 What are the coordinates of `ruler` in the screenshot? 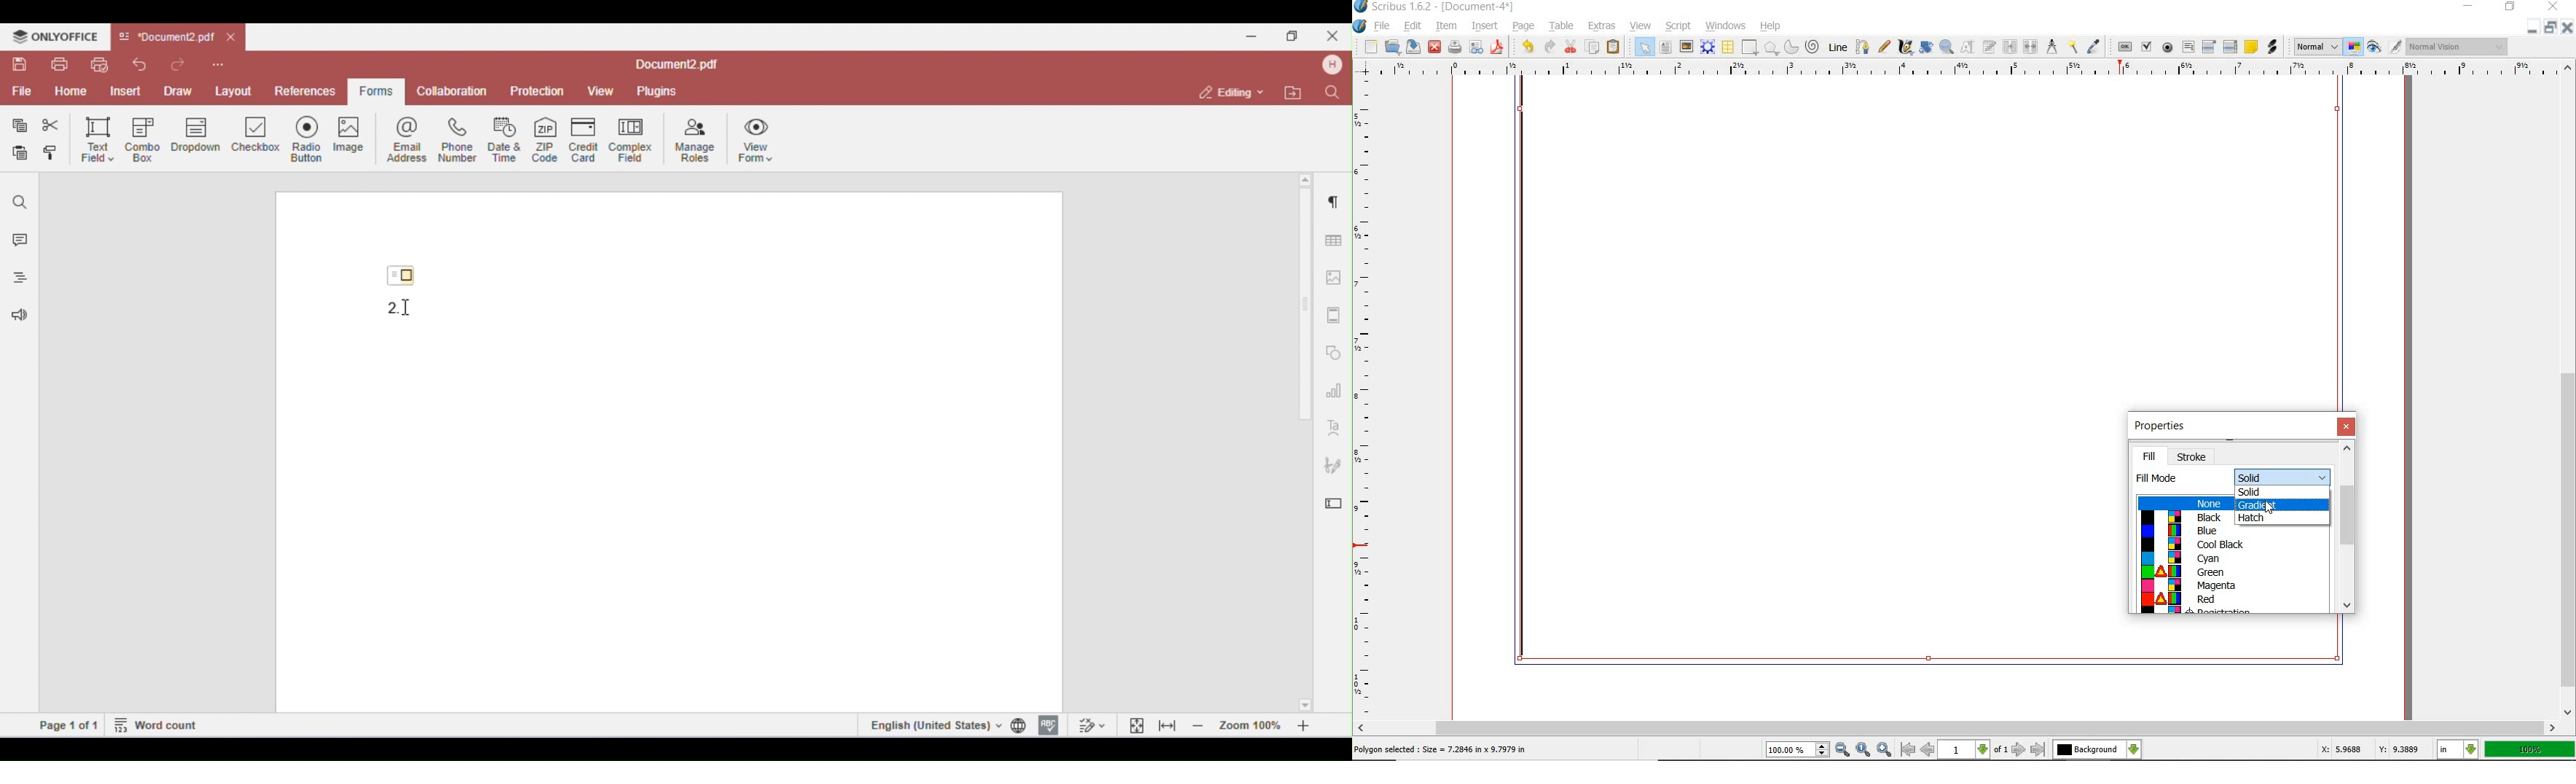 It's located at (1365, 401).